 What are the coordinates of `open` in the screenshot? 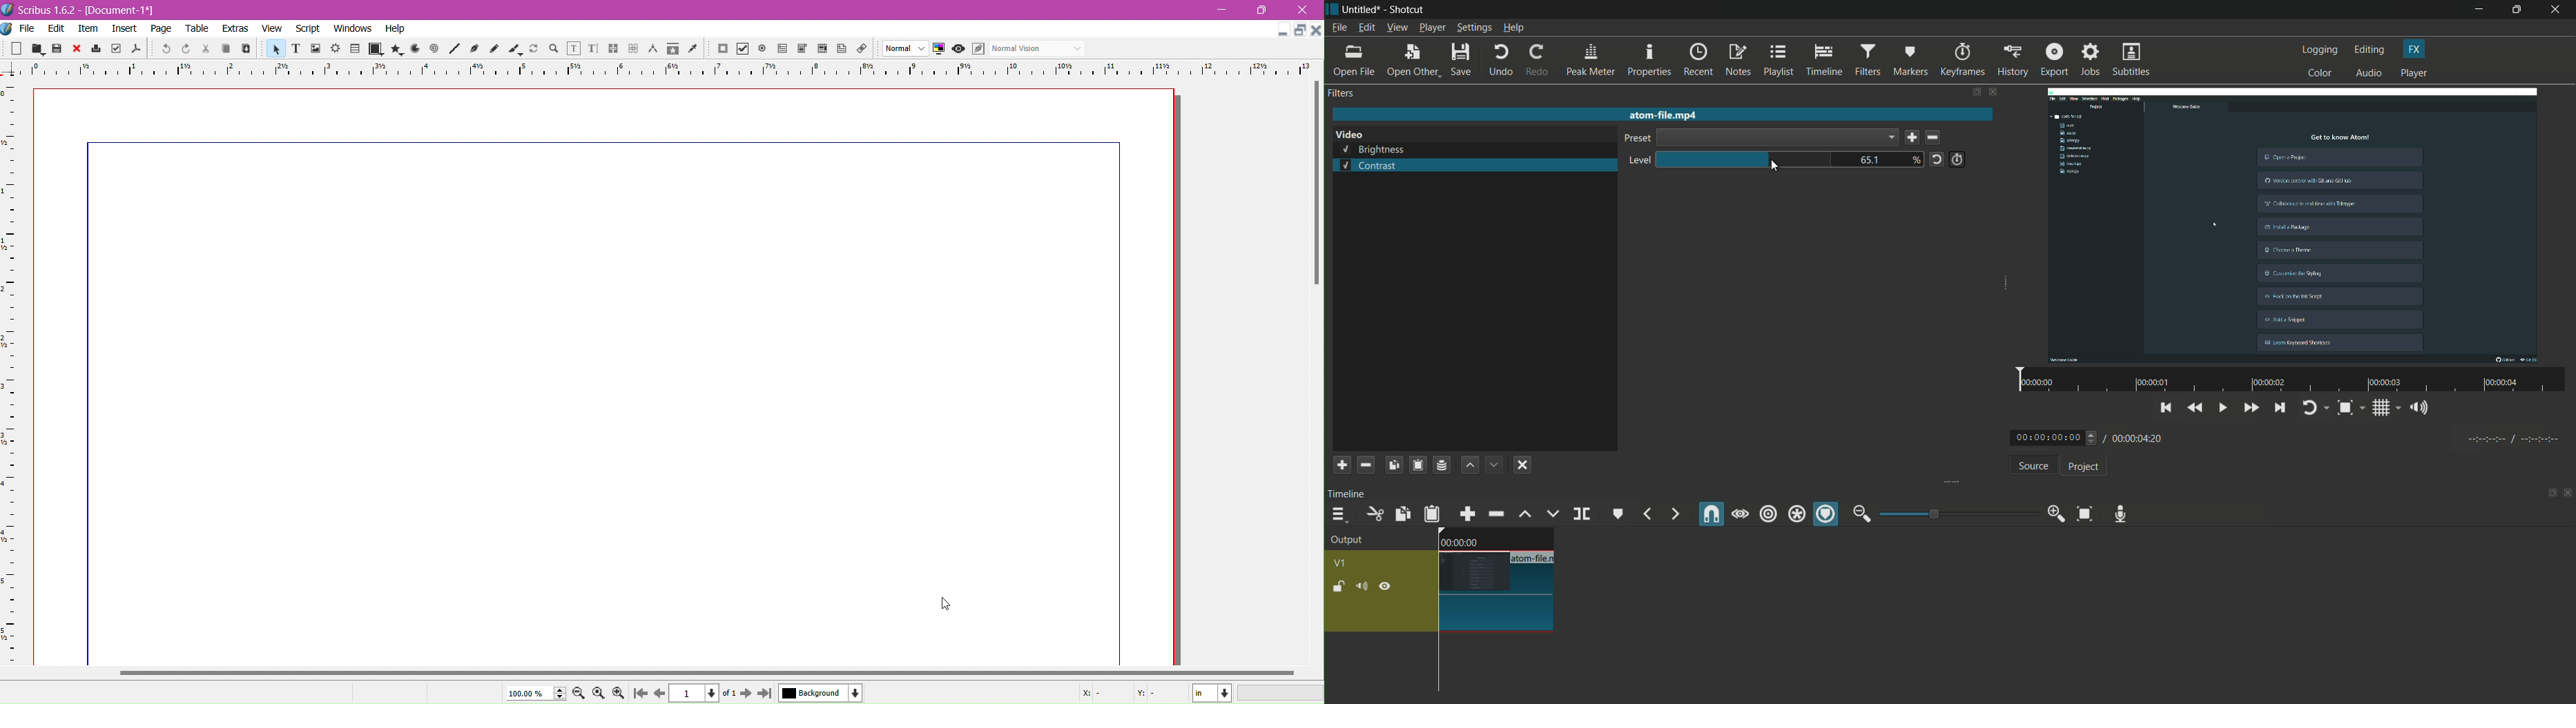 It's located at (35, 49).